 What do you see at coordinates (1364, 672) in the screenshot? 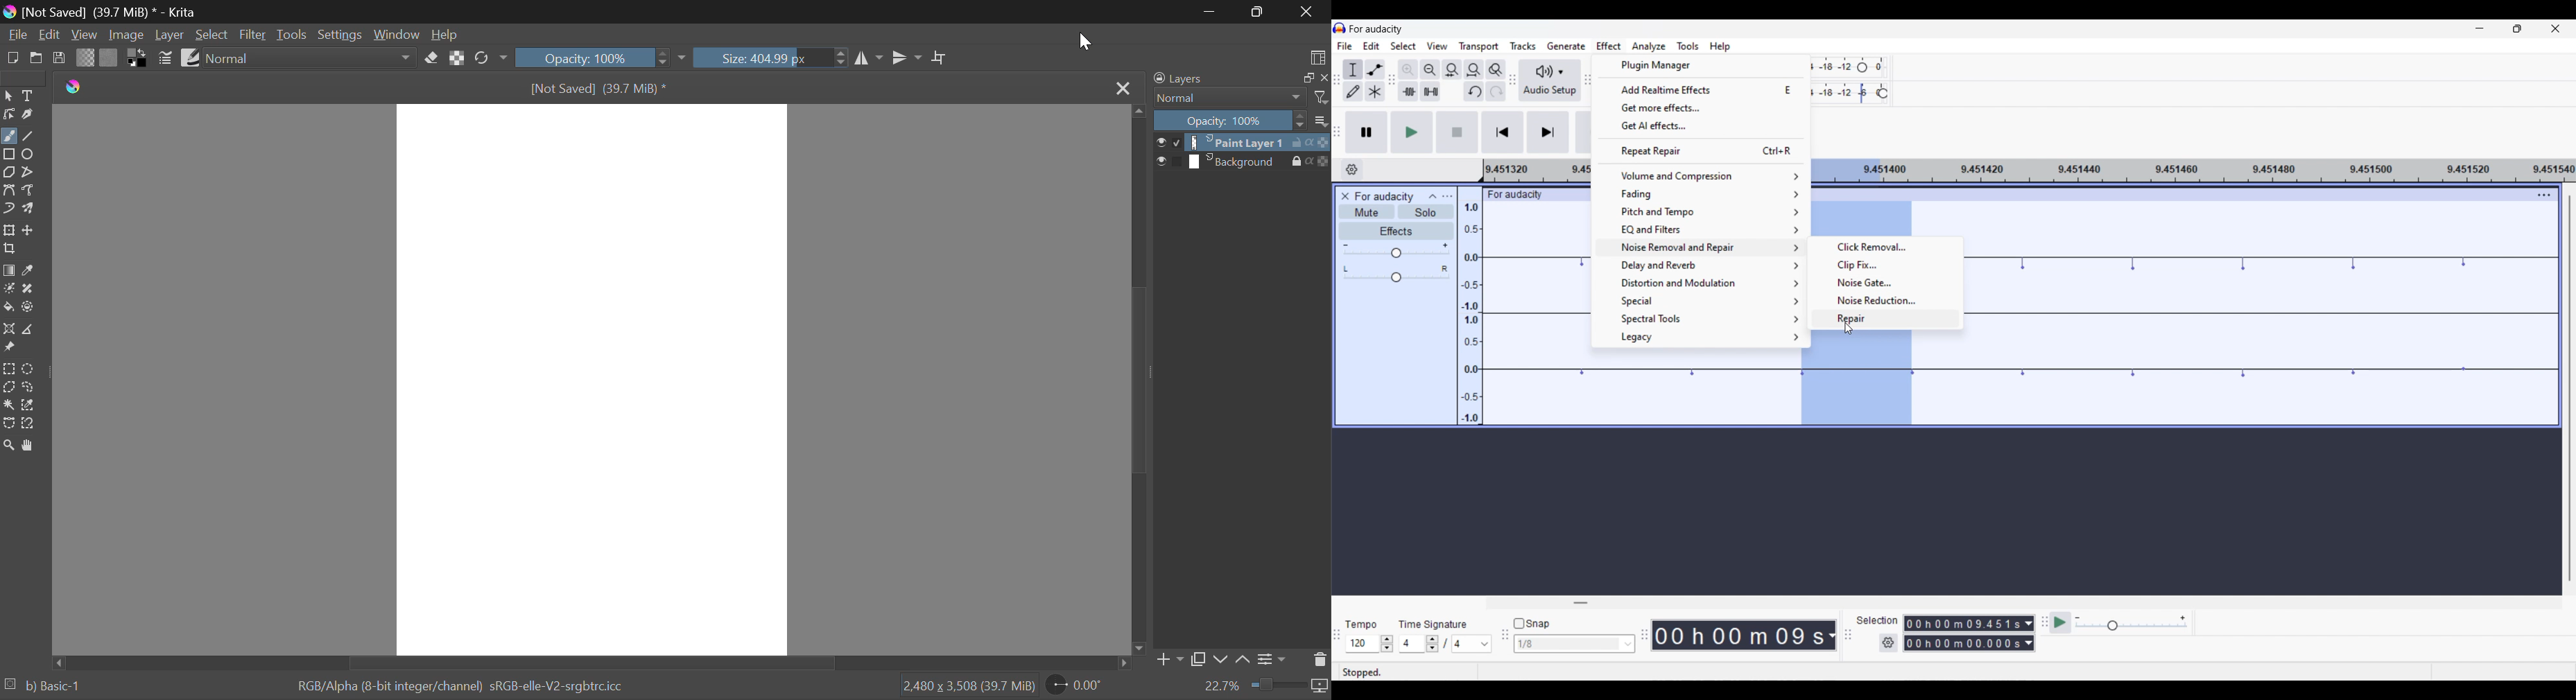
I see `Indicates current status of track` at bounding box center [1364, 672].